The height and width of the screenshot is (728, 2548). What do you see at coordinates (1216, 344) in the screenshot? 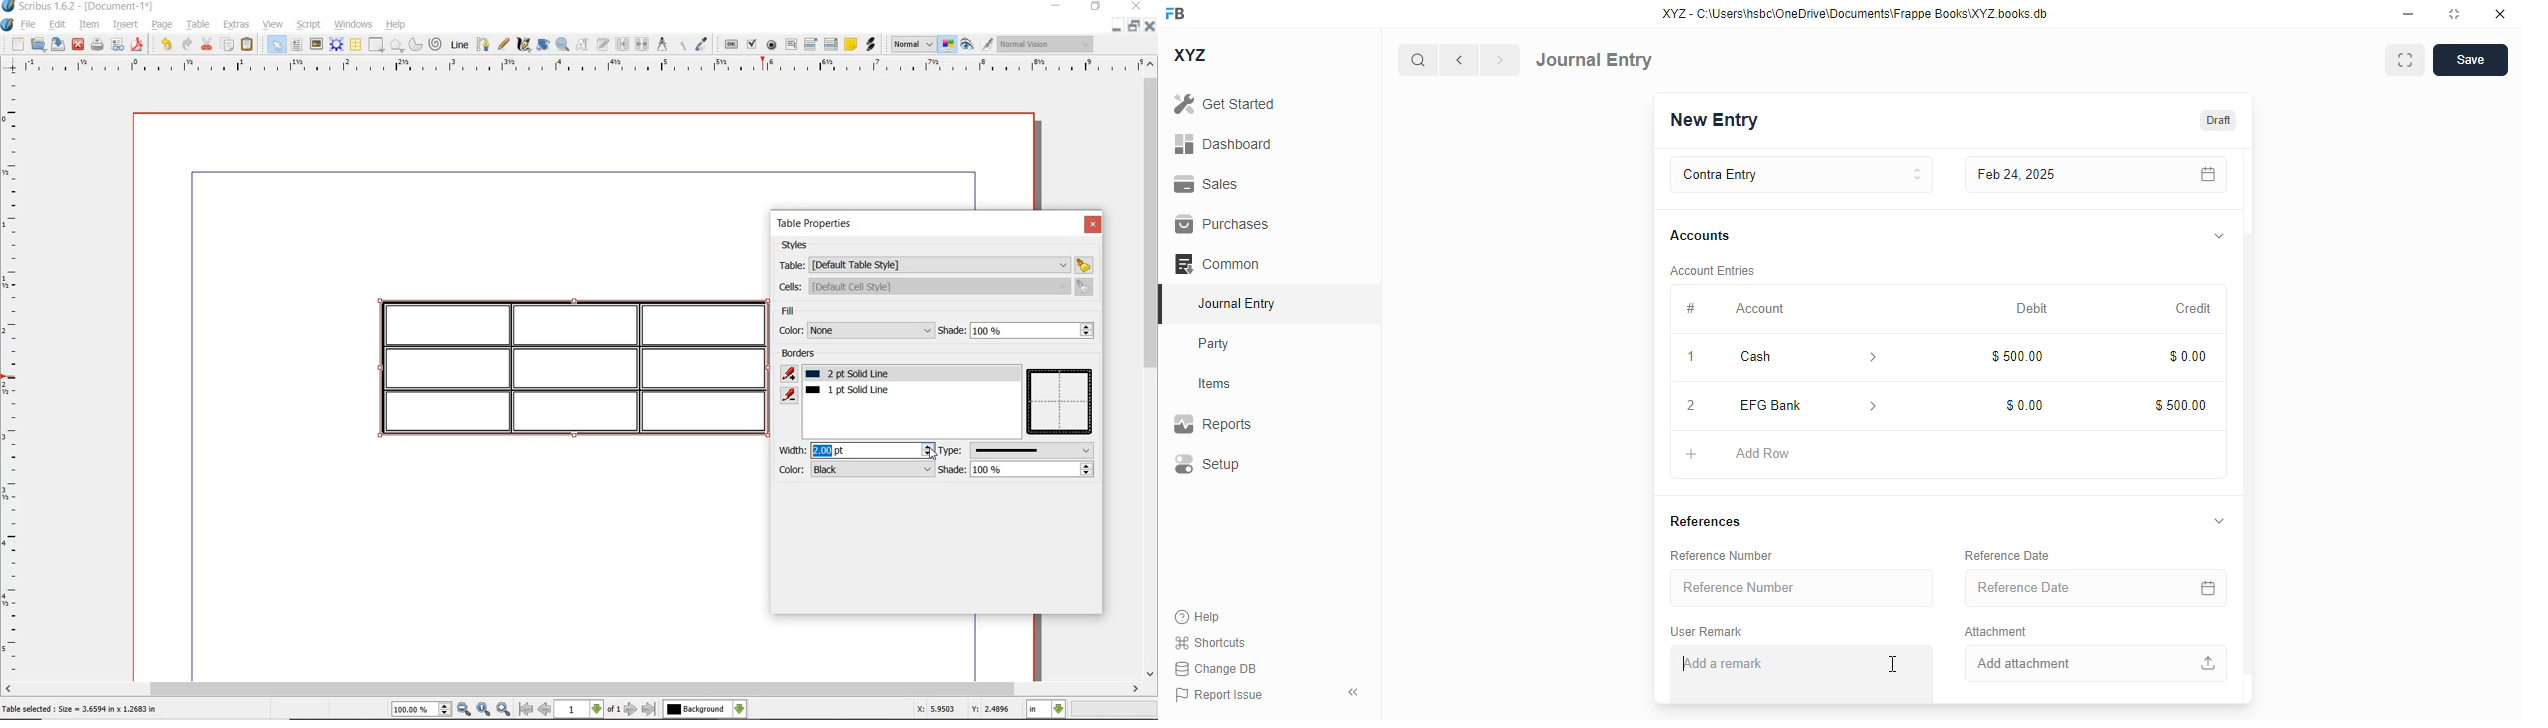
I see `party` at bounding box center [1216, 344].